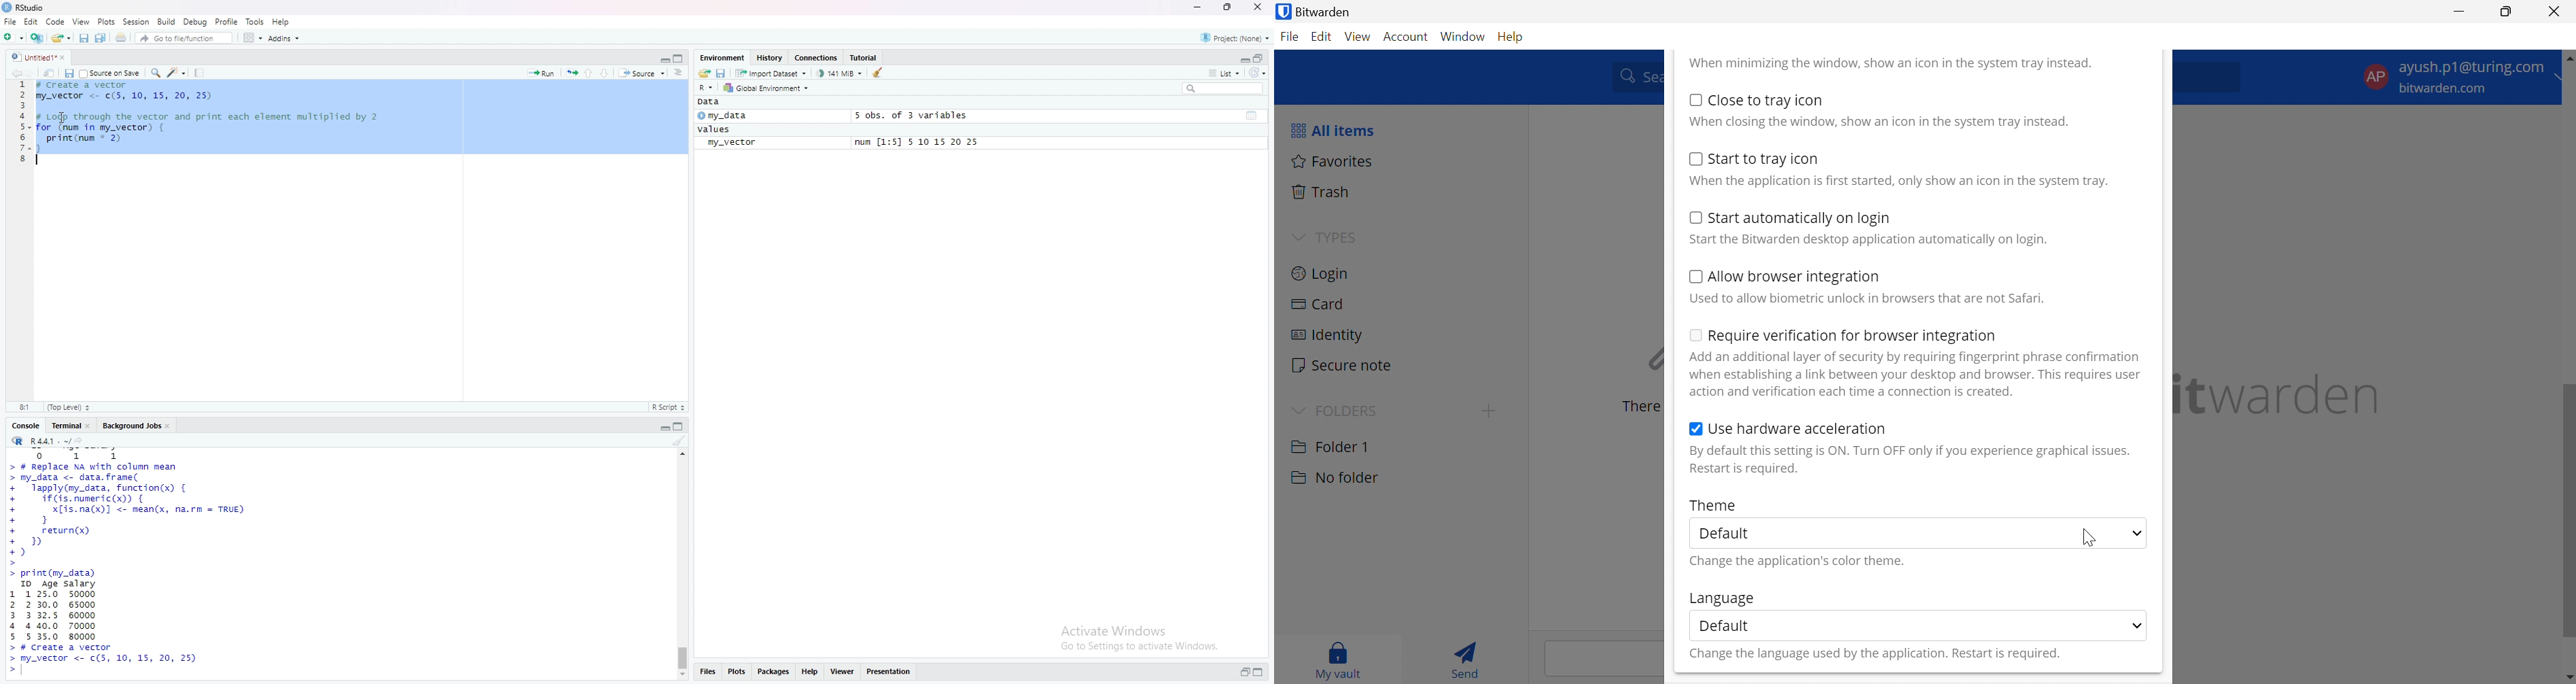 The image size is (2576, 700). I want to click on go backwards, so click(15, 74).